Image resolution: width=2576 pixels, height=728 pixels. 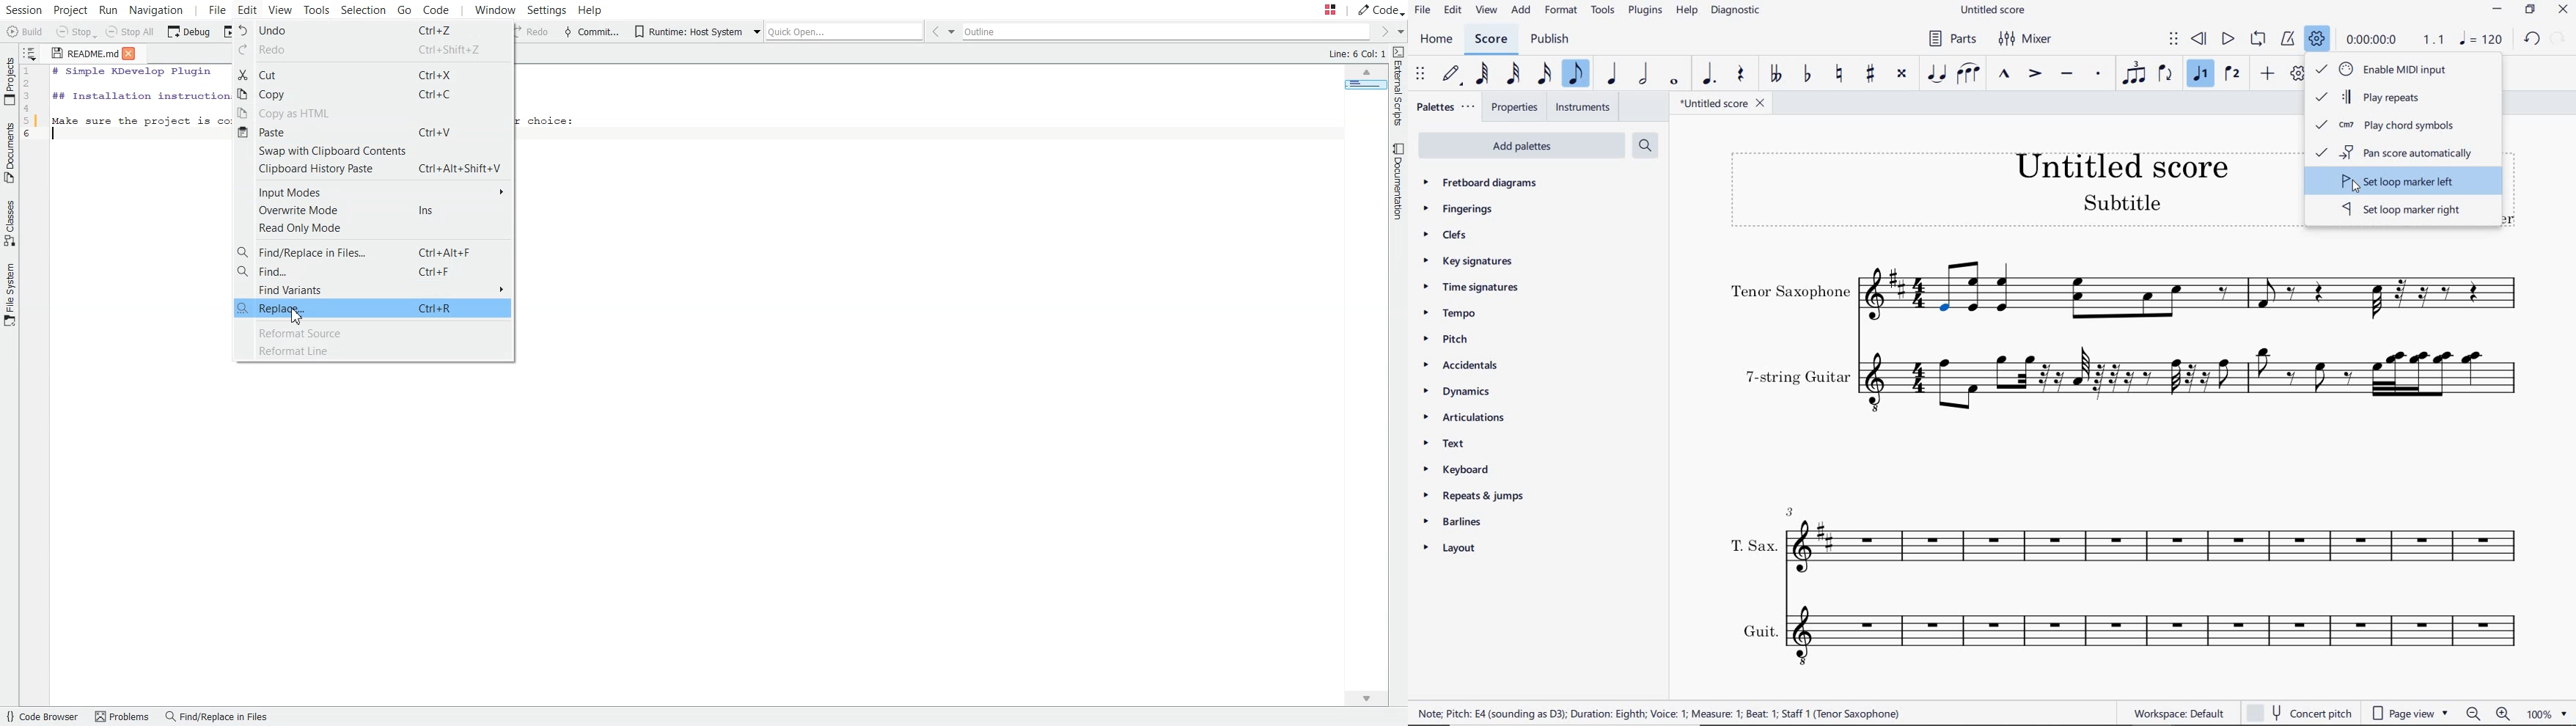 I want to click on PROPERTIES, so click(x=1516, y=107).